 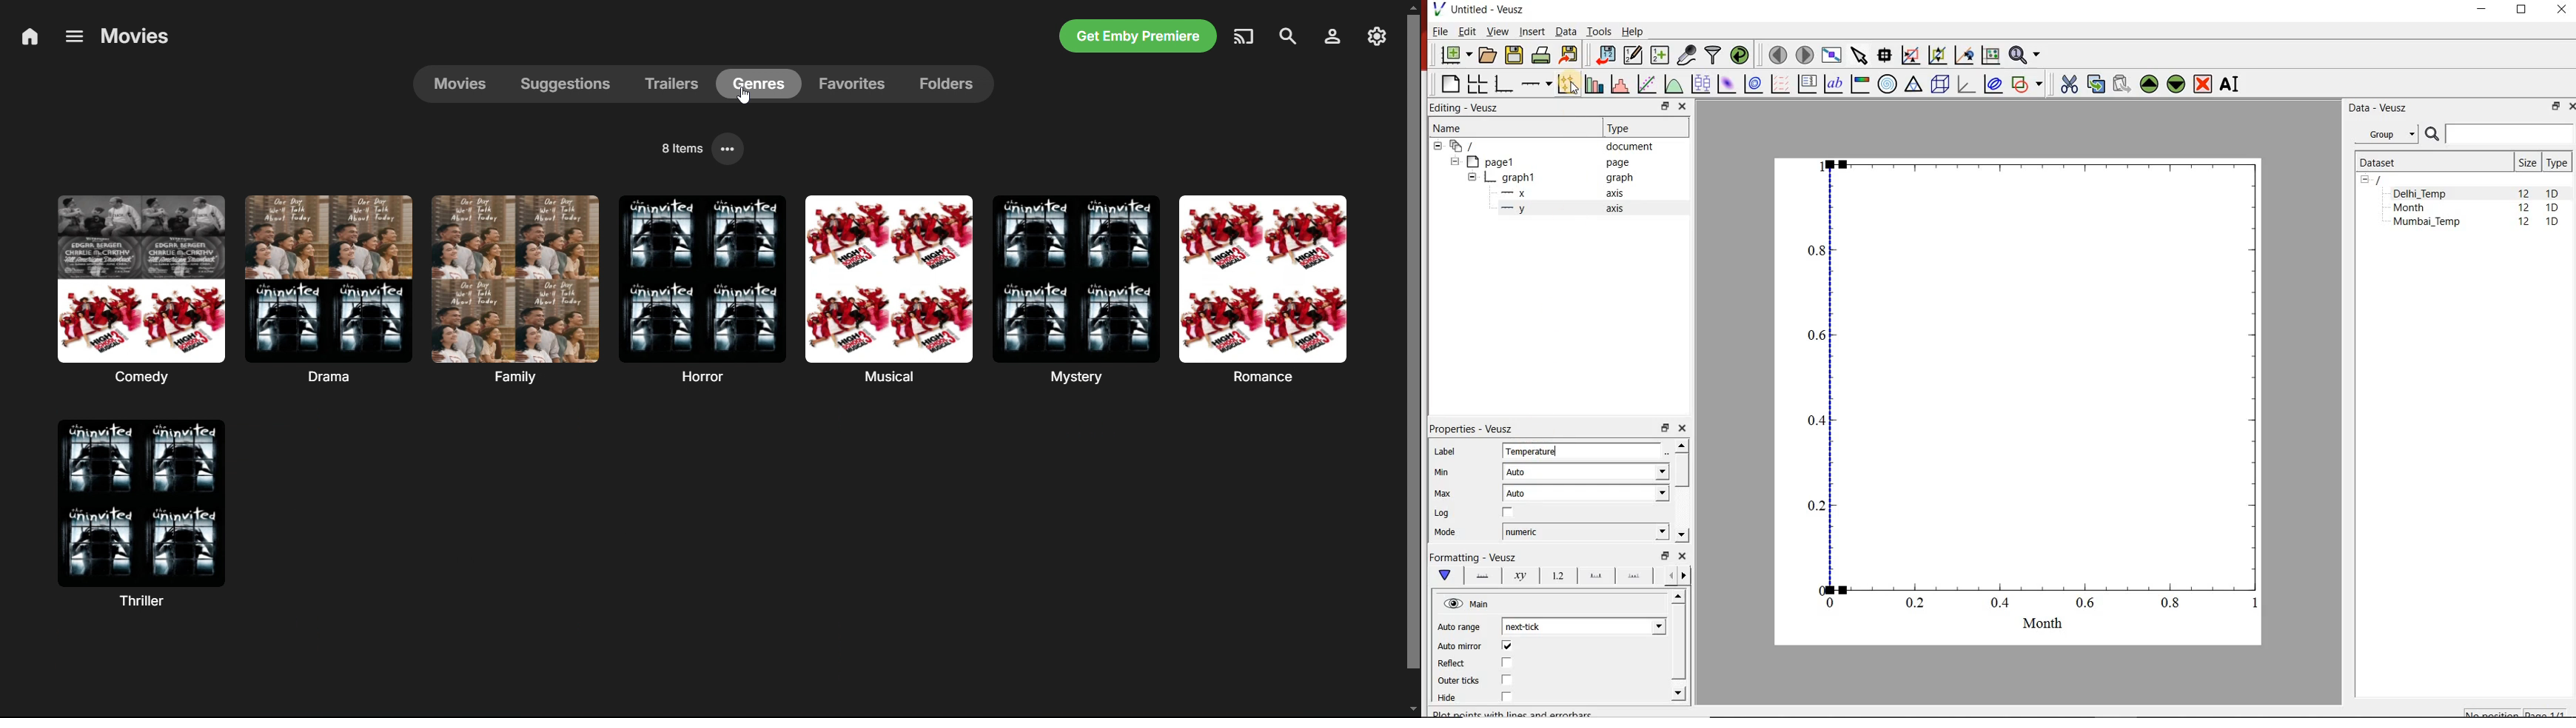 I want to click on outer ticks, so click(x=1459, y=682).